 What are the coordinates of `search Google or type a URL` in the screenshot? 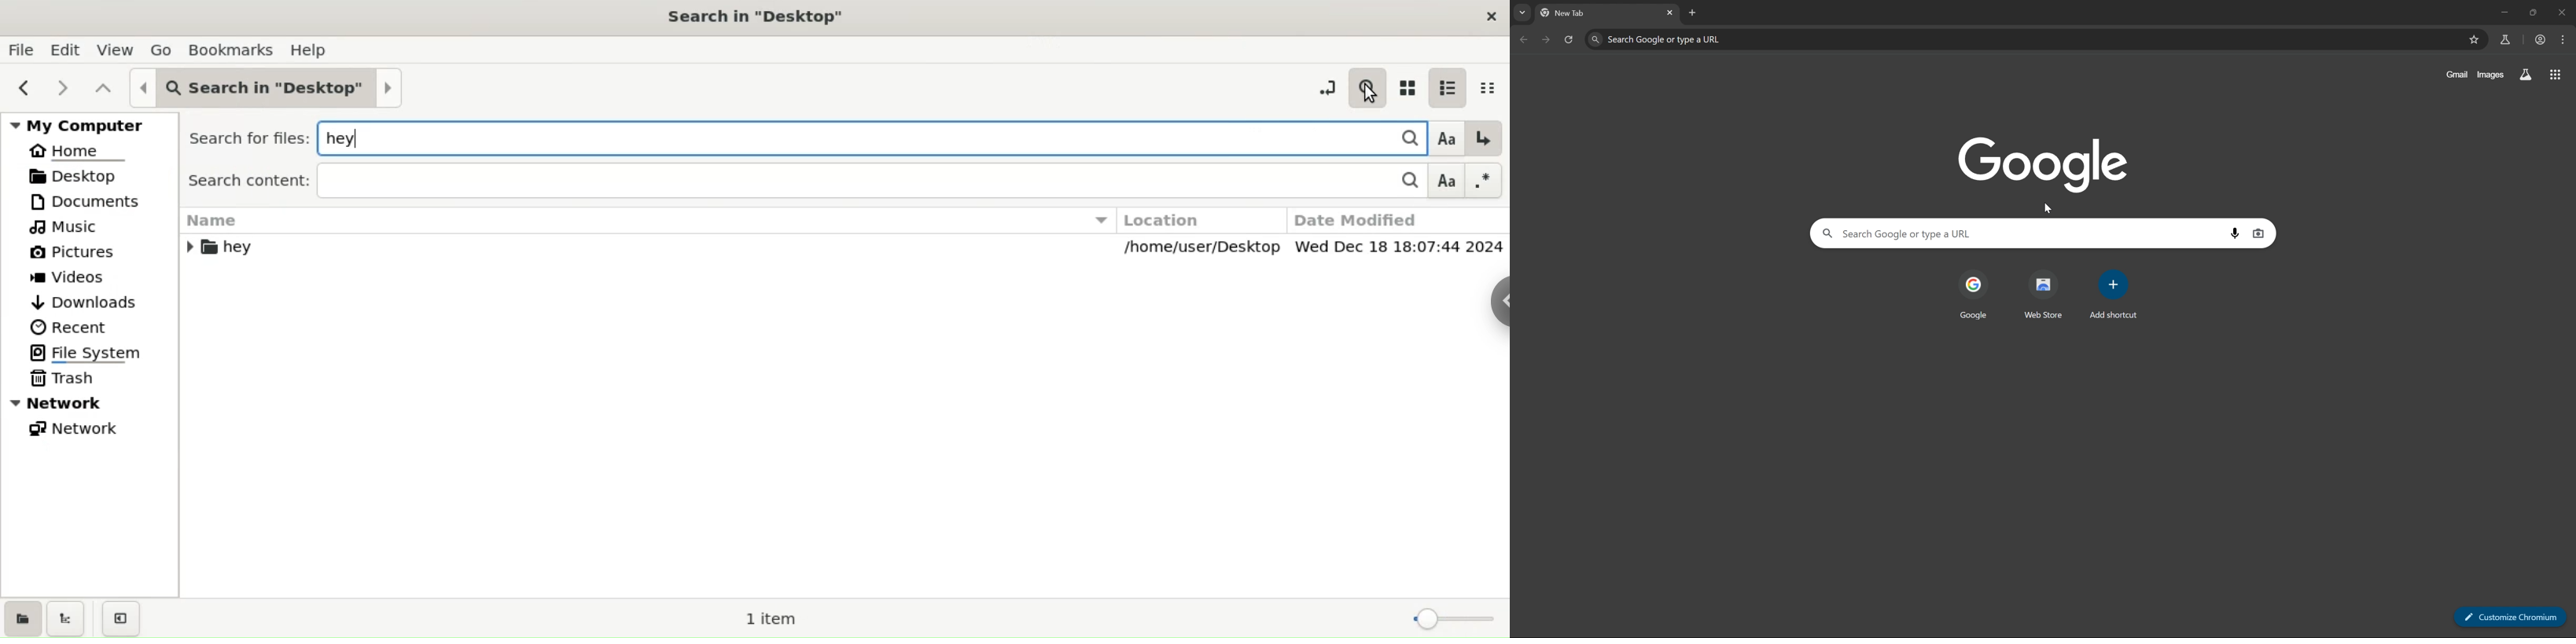 It's located at (2033, 39).